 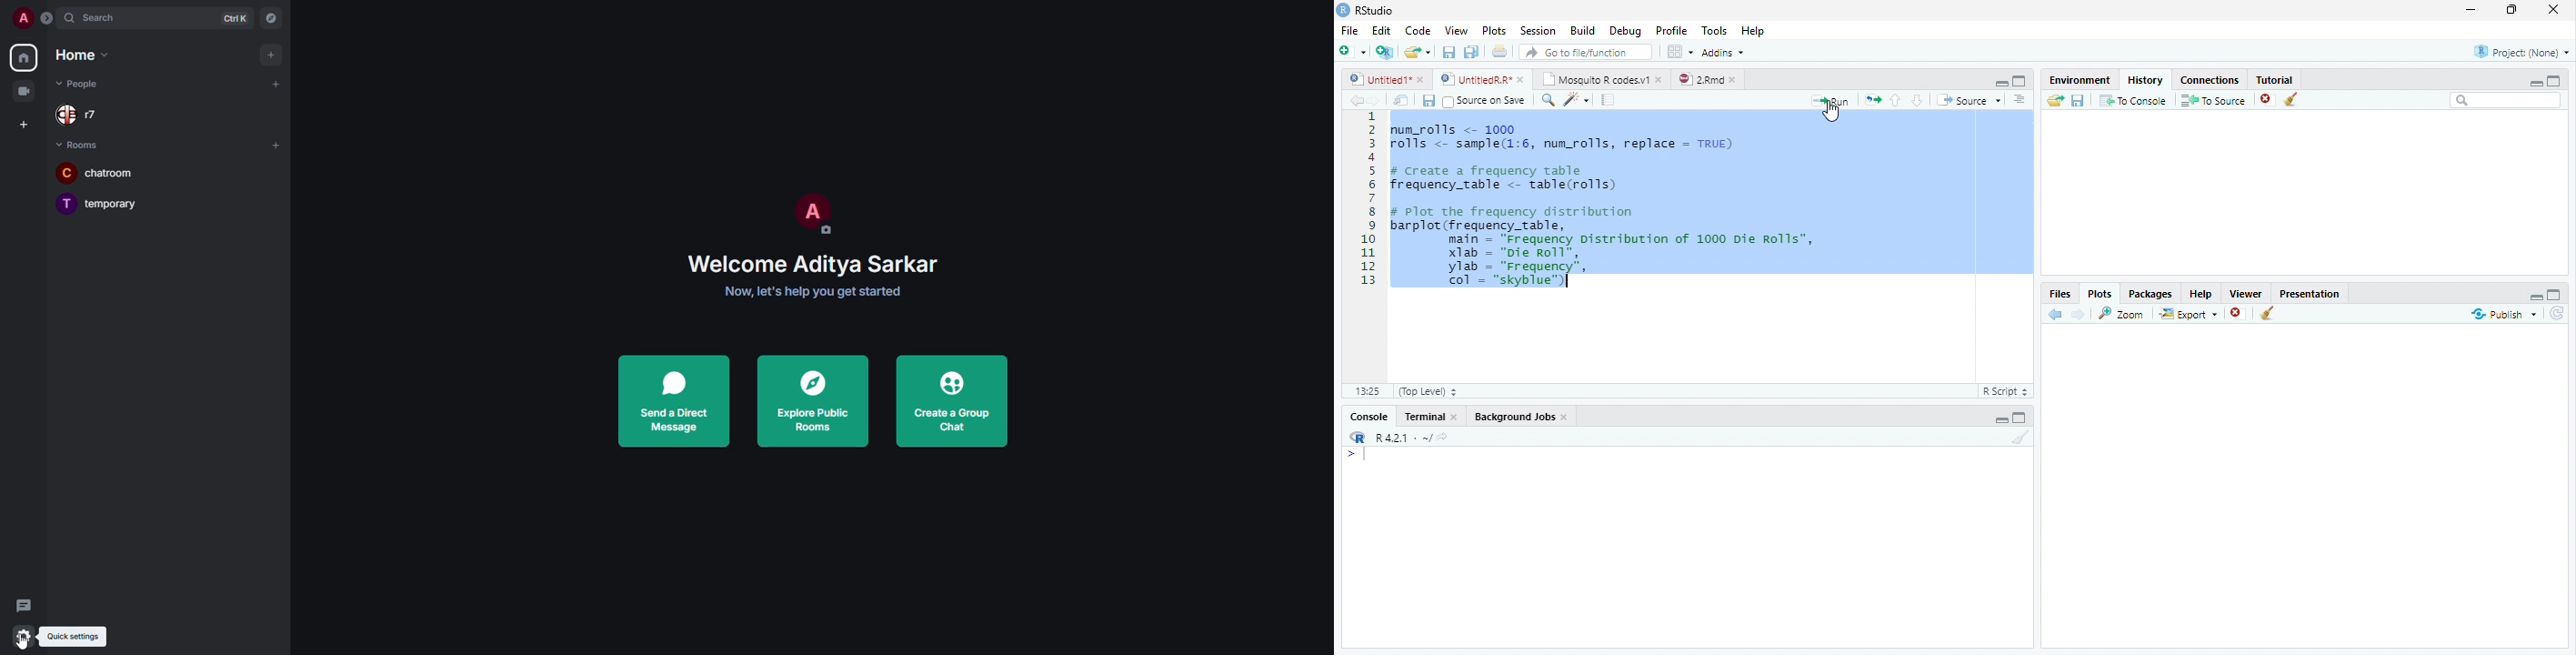 I want to click on Files, so click(x=2060, y=292).